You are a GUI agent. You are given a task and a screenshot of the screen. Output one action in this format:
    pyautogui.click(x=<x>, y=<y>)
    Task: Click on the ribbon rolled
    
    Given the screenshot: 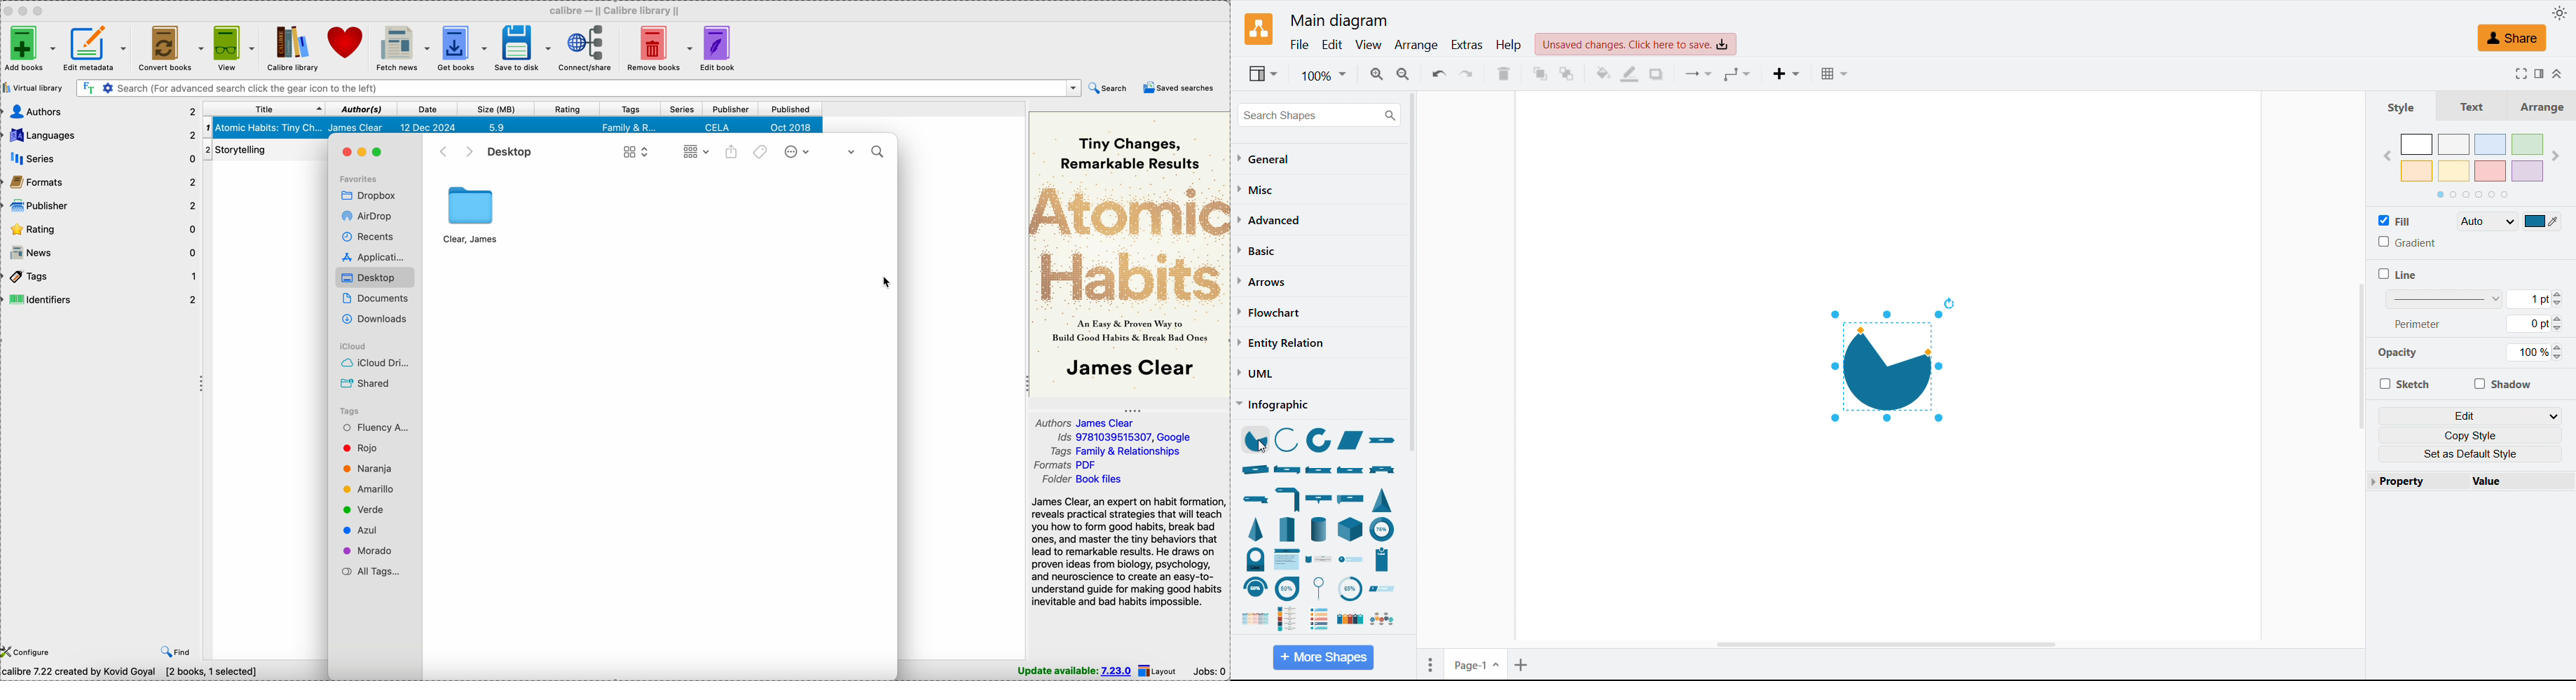 What is the action you would take?
    pyautogui.click(x=1255, y=470)
    